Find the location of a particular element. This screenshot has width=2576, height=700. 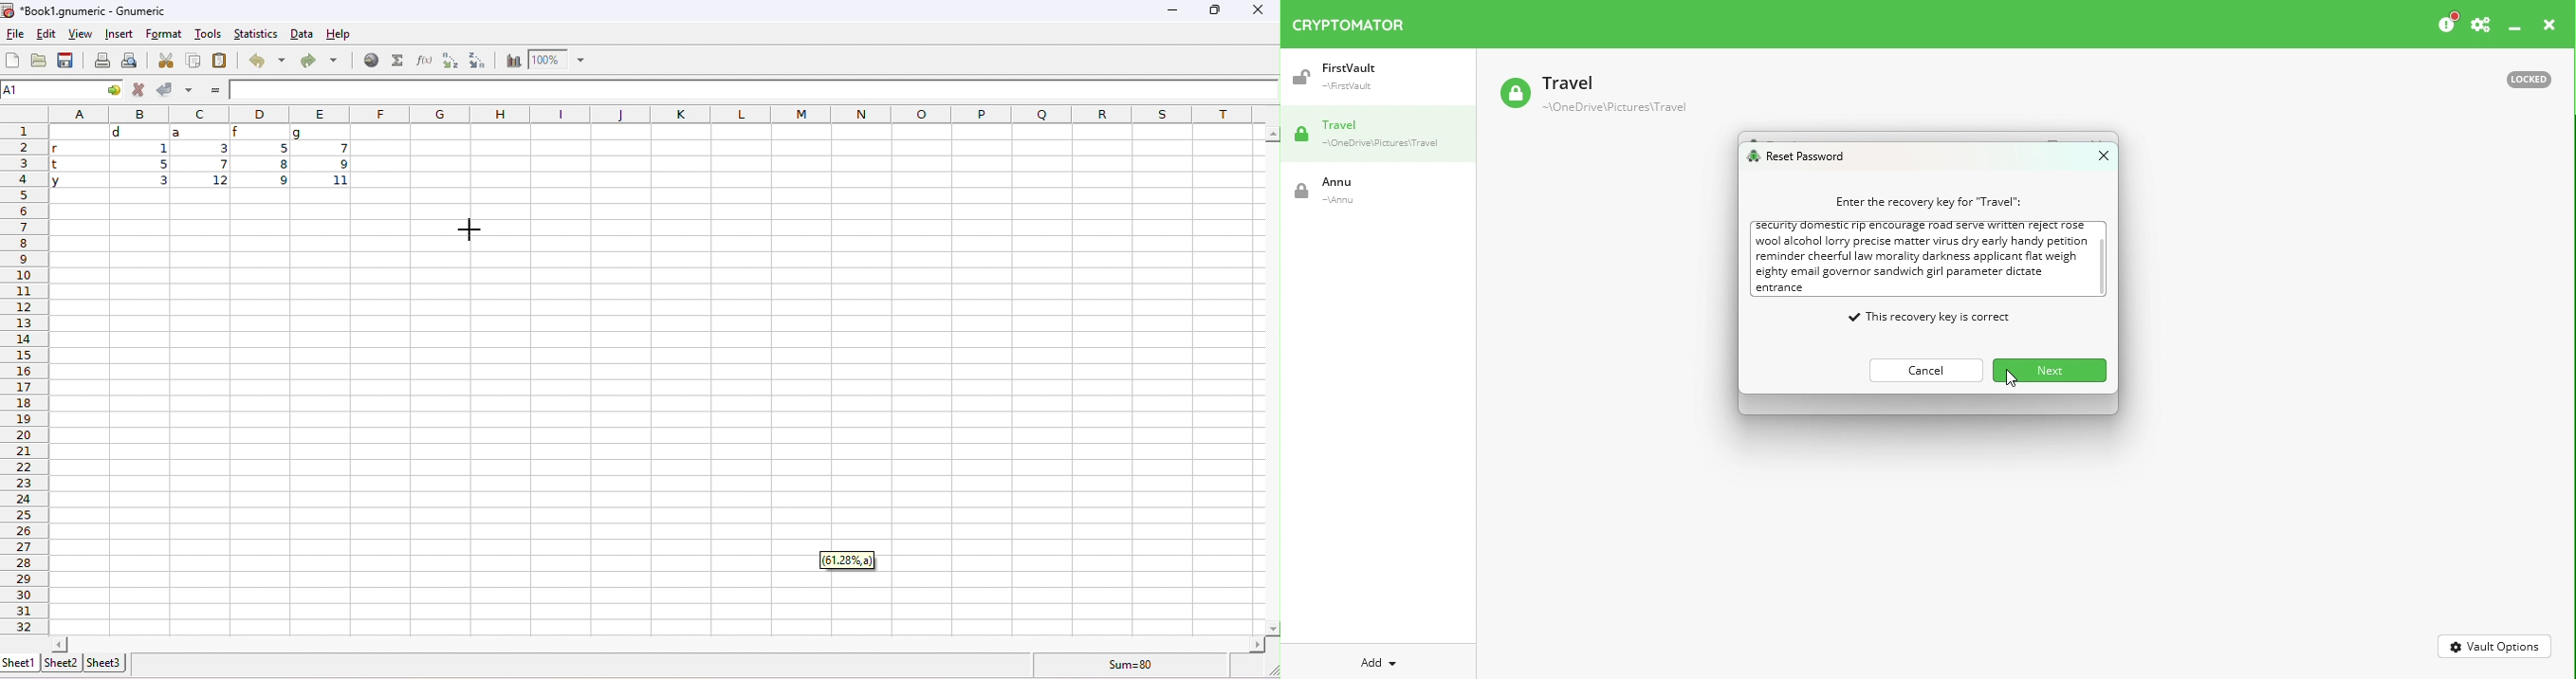

tools is located at coordinates (208, 33).